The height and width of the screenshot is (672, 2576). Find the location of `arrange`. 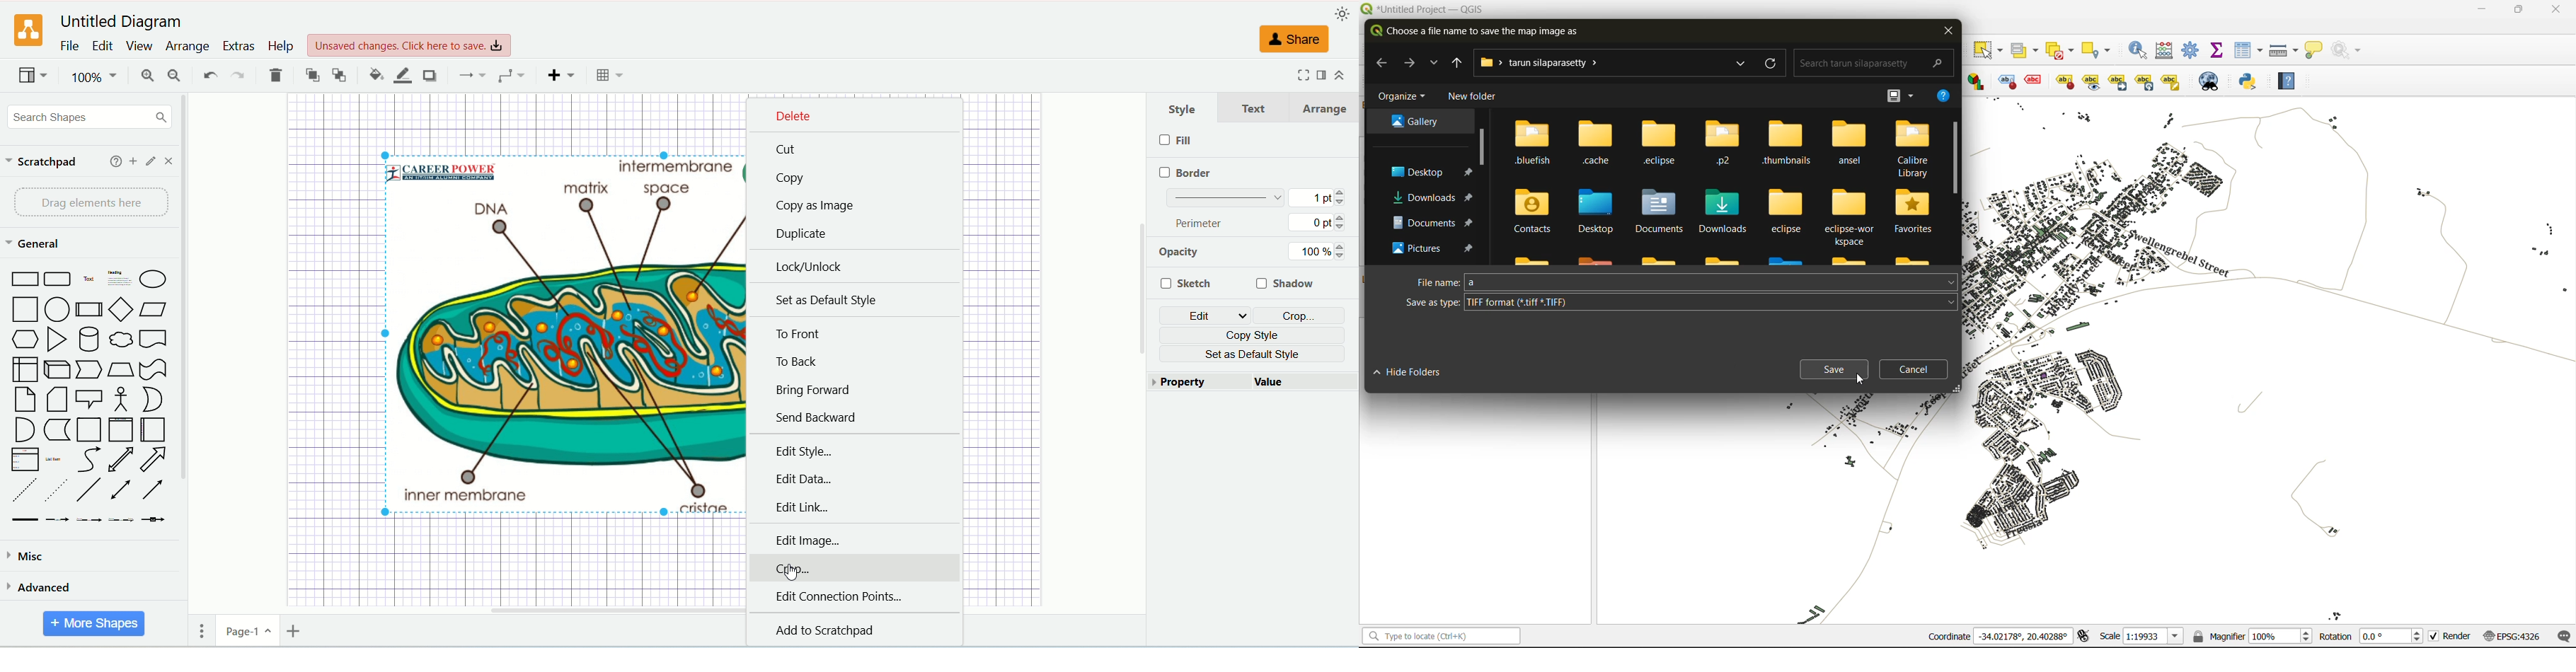

arrange is located at coordinates (1329, 106).